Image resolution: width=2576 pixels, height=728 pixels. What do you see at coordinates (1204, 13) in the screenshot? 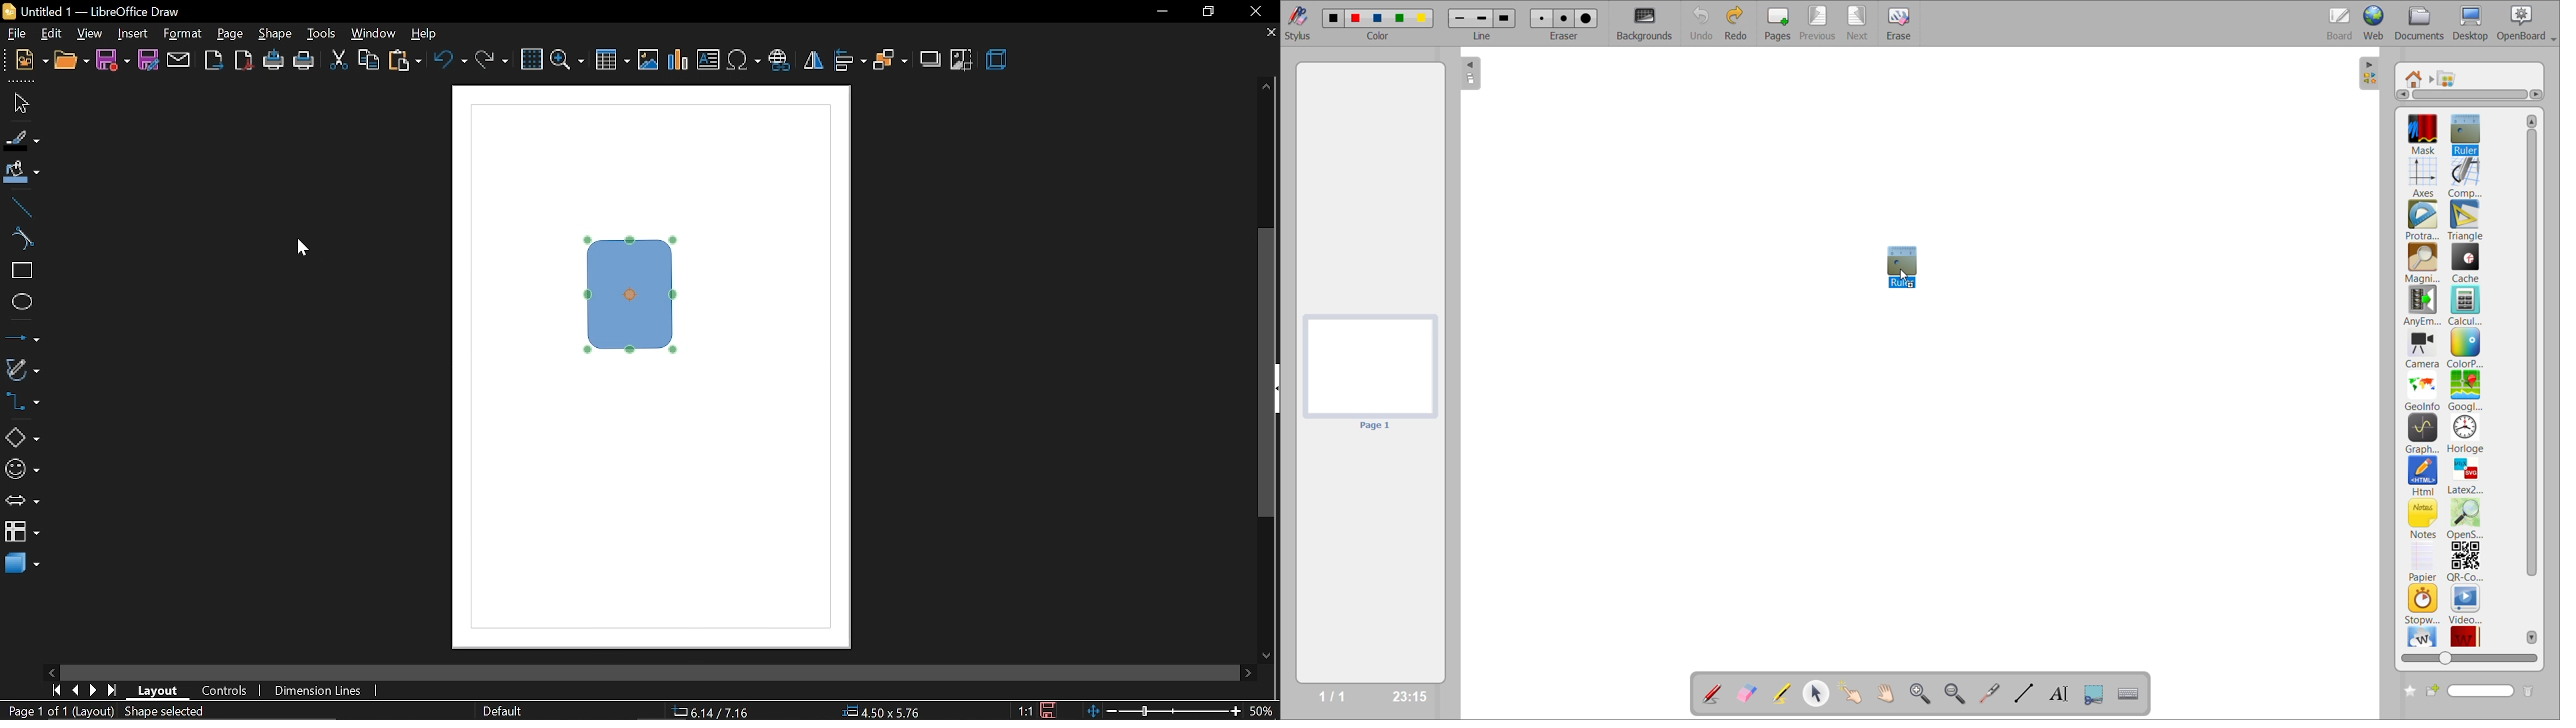
I see `restore down` at bounding box center [1204, 13].